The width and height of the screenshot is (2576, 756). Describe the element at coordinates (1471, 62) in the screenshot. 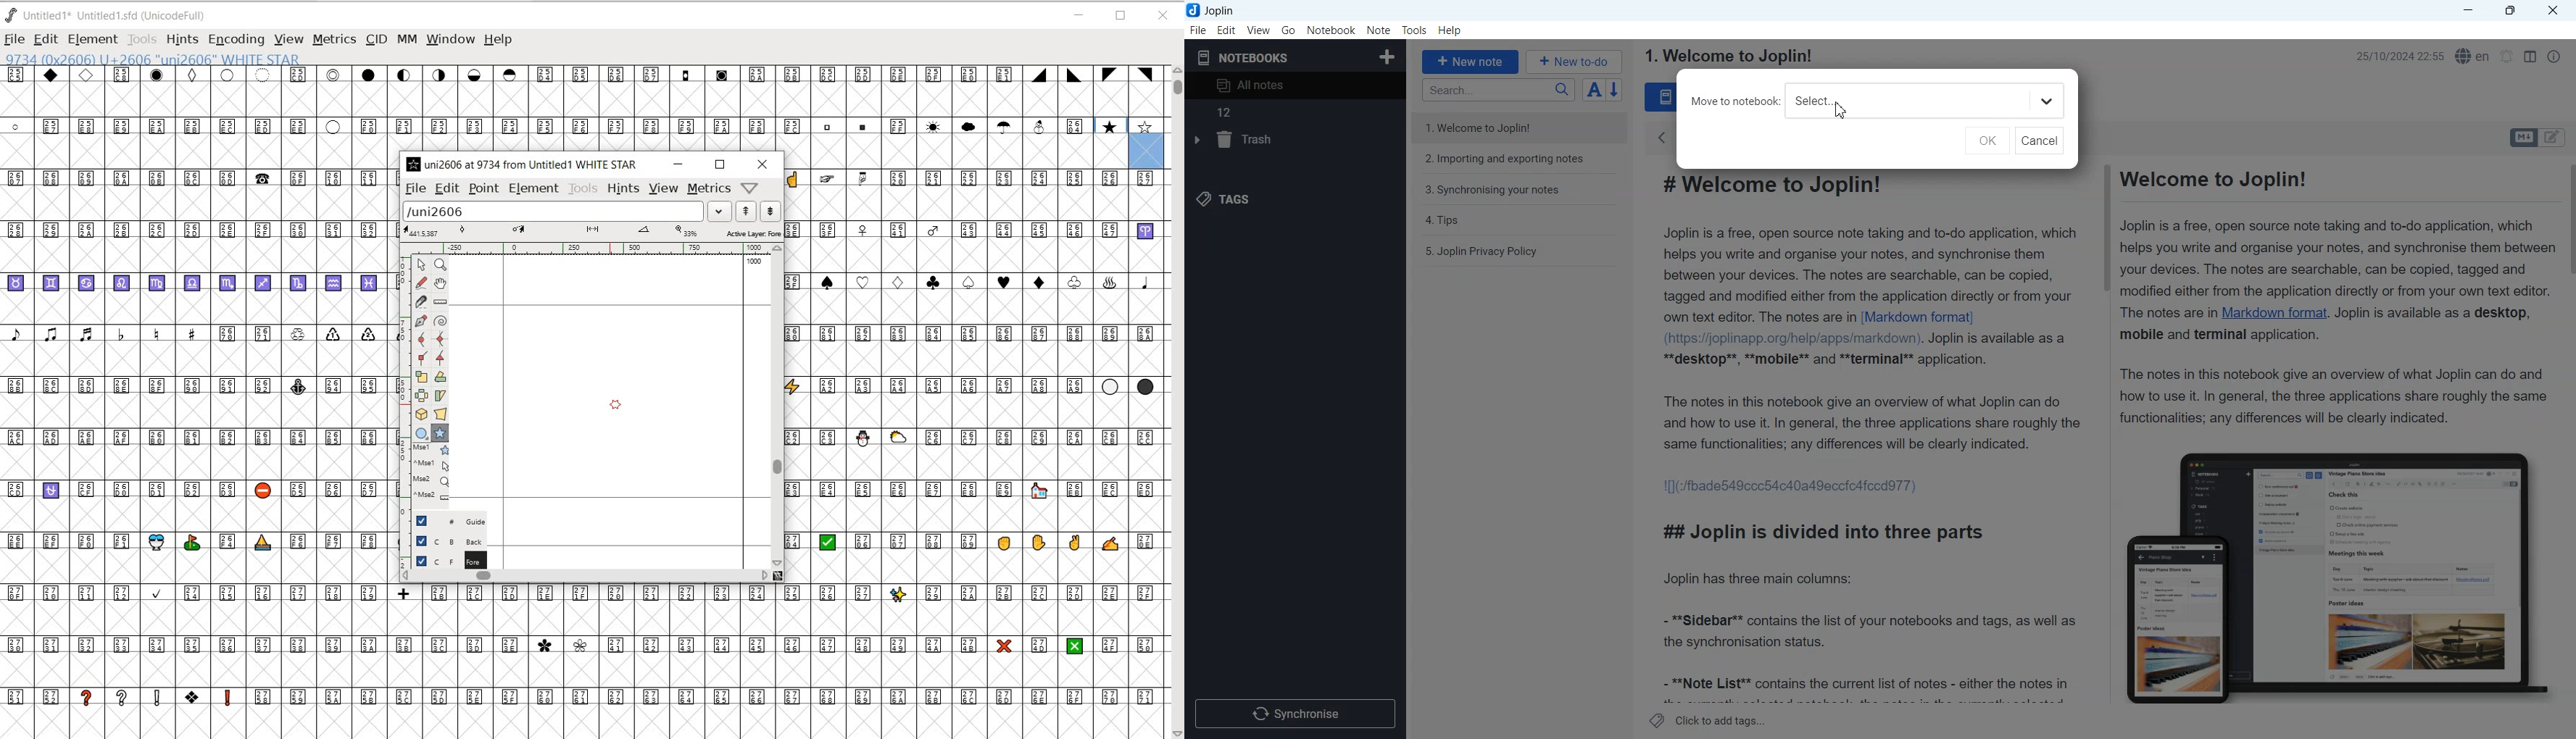

I see `+ New note` at that location.